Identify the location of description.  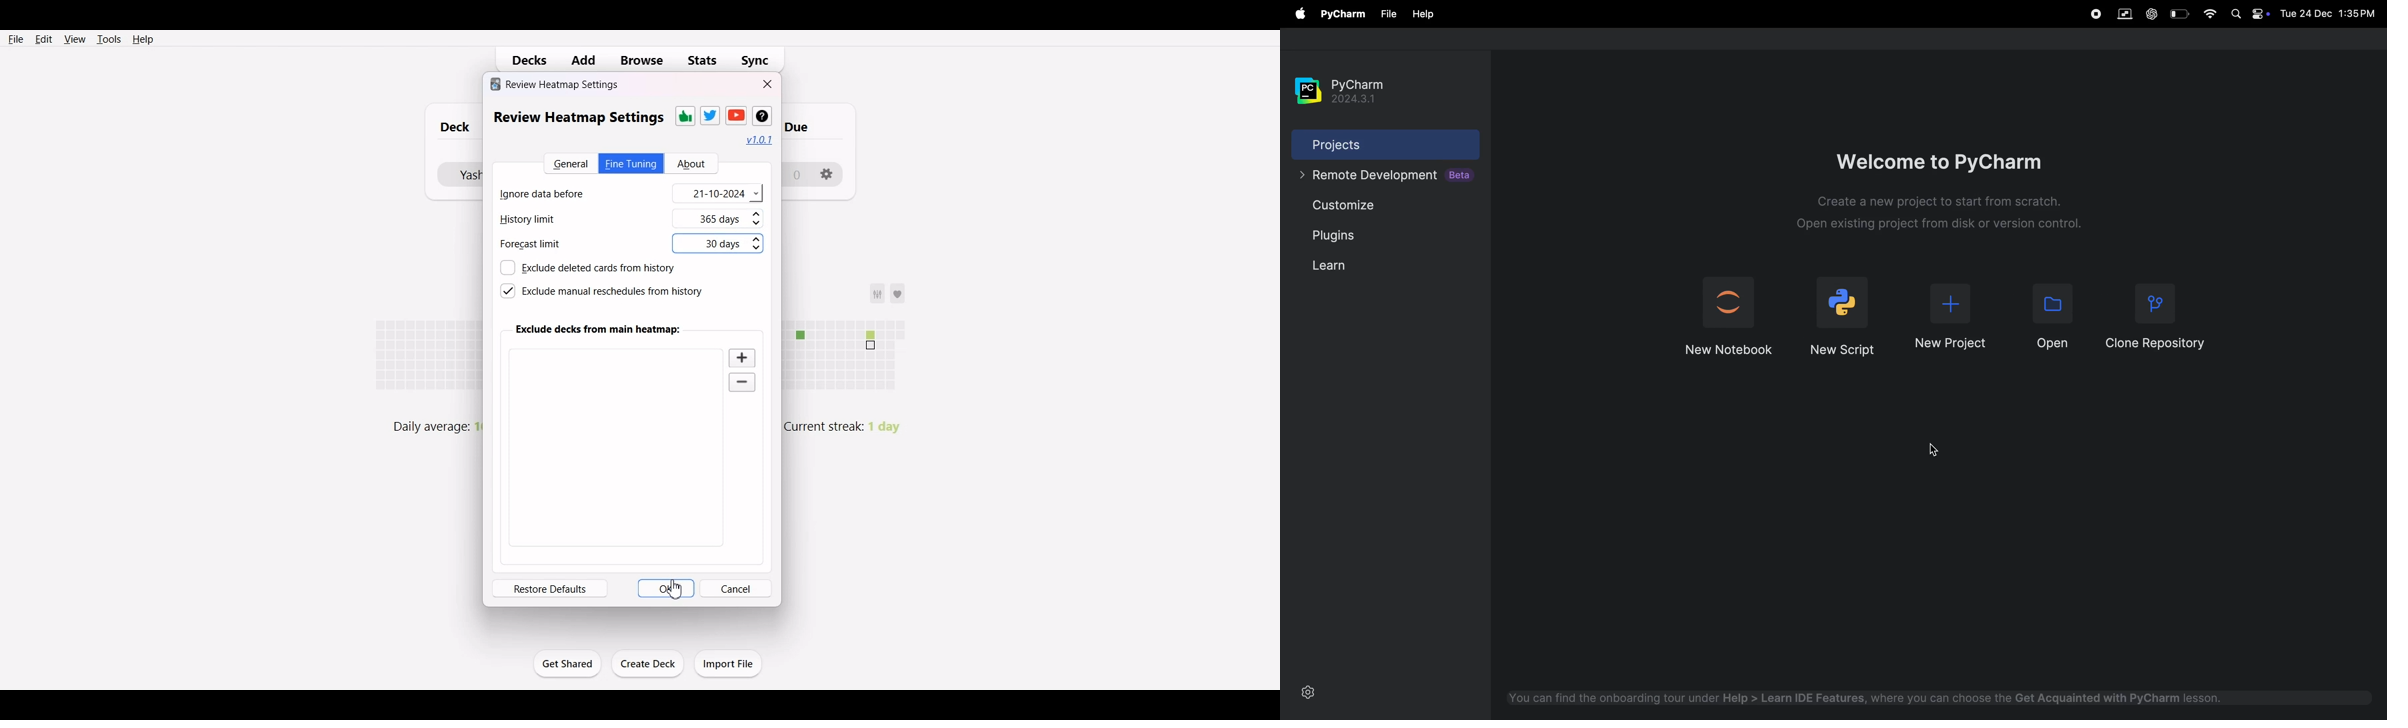
(1941, 217).